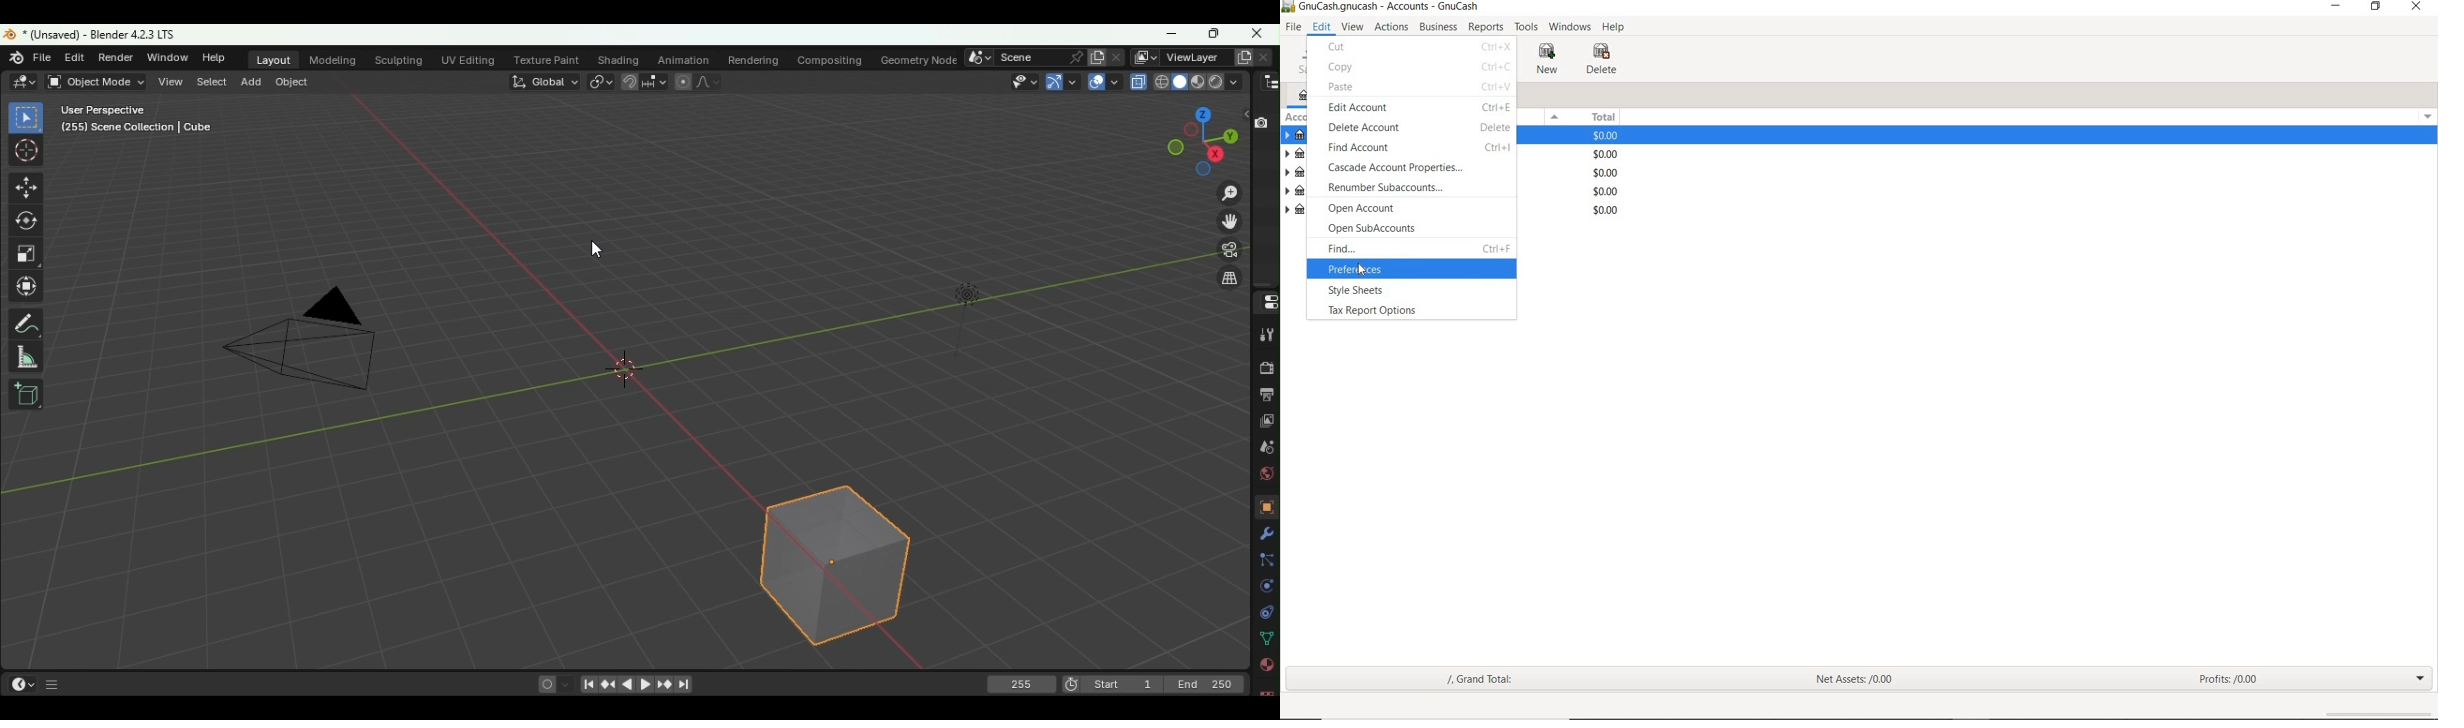 The width and height of the screenshot is (2464, 728). What do you see at coordinates (839, 565) in the screenshot?
I see `Cube object` at bounding box center [839, 565].